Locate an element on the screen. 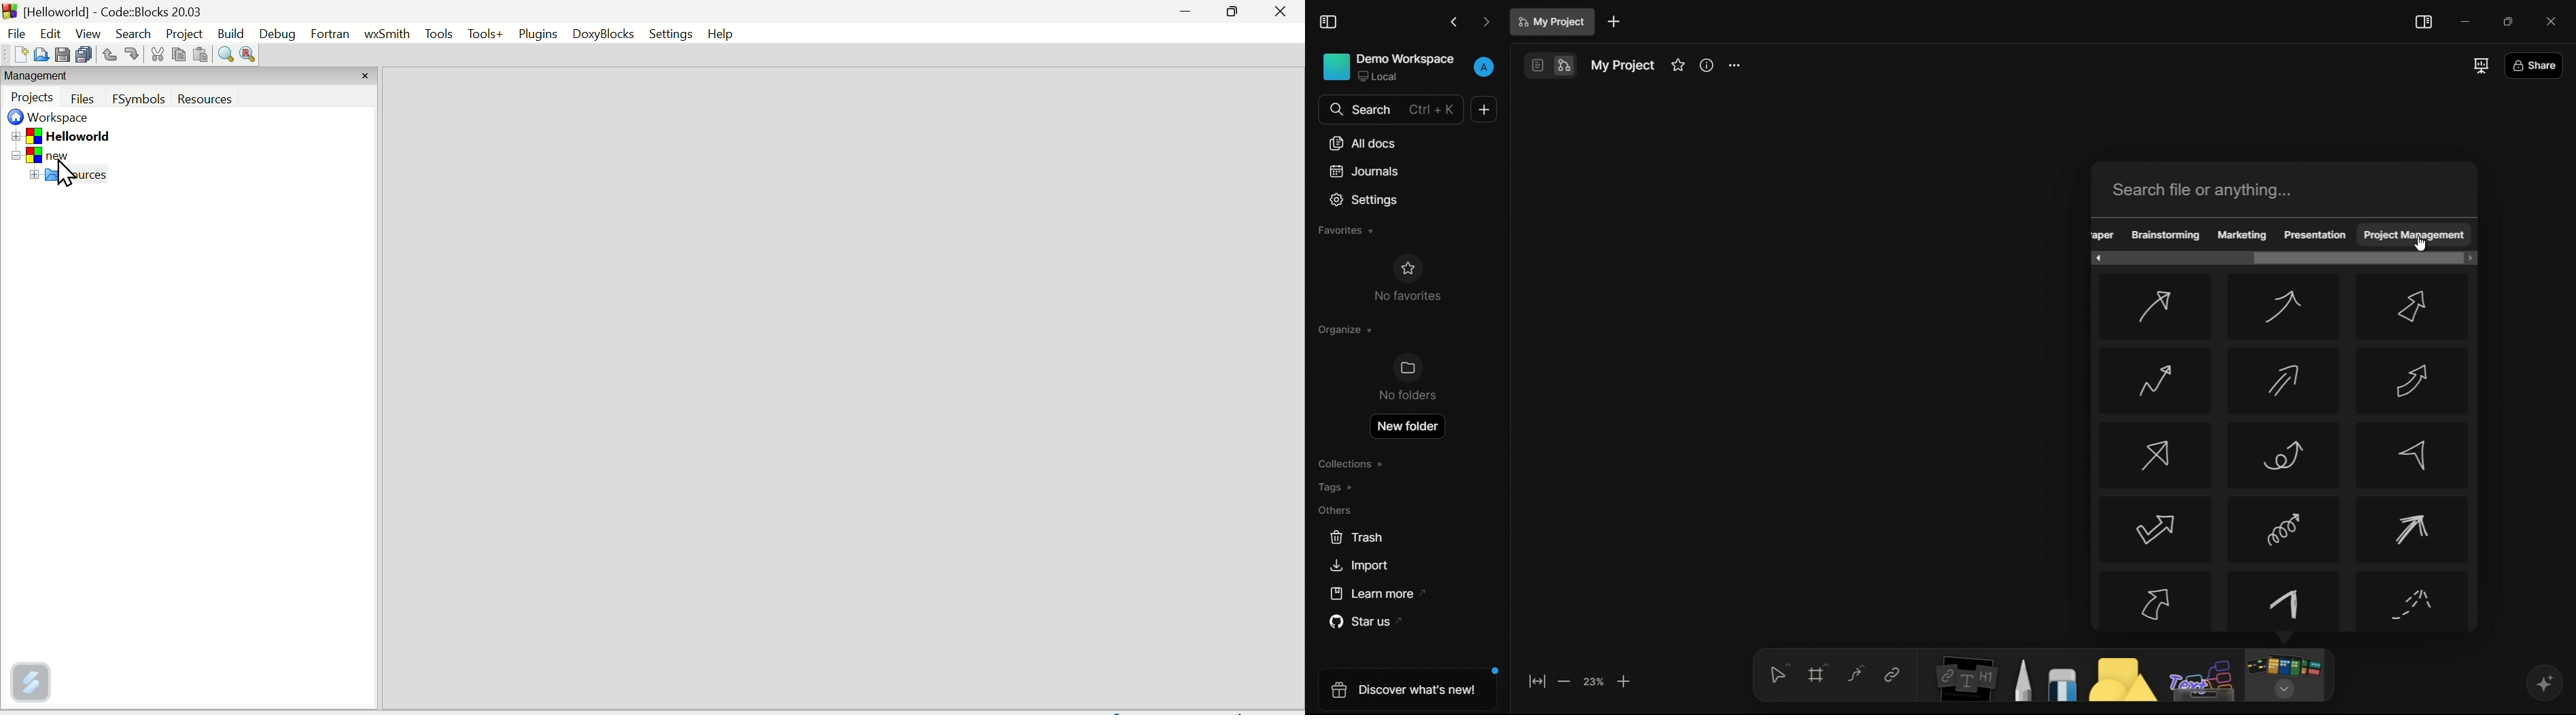 The width and height of the screenshot is (2576, 728). Copy is located at coordinates (177, 54).